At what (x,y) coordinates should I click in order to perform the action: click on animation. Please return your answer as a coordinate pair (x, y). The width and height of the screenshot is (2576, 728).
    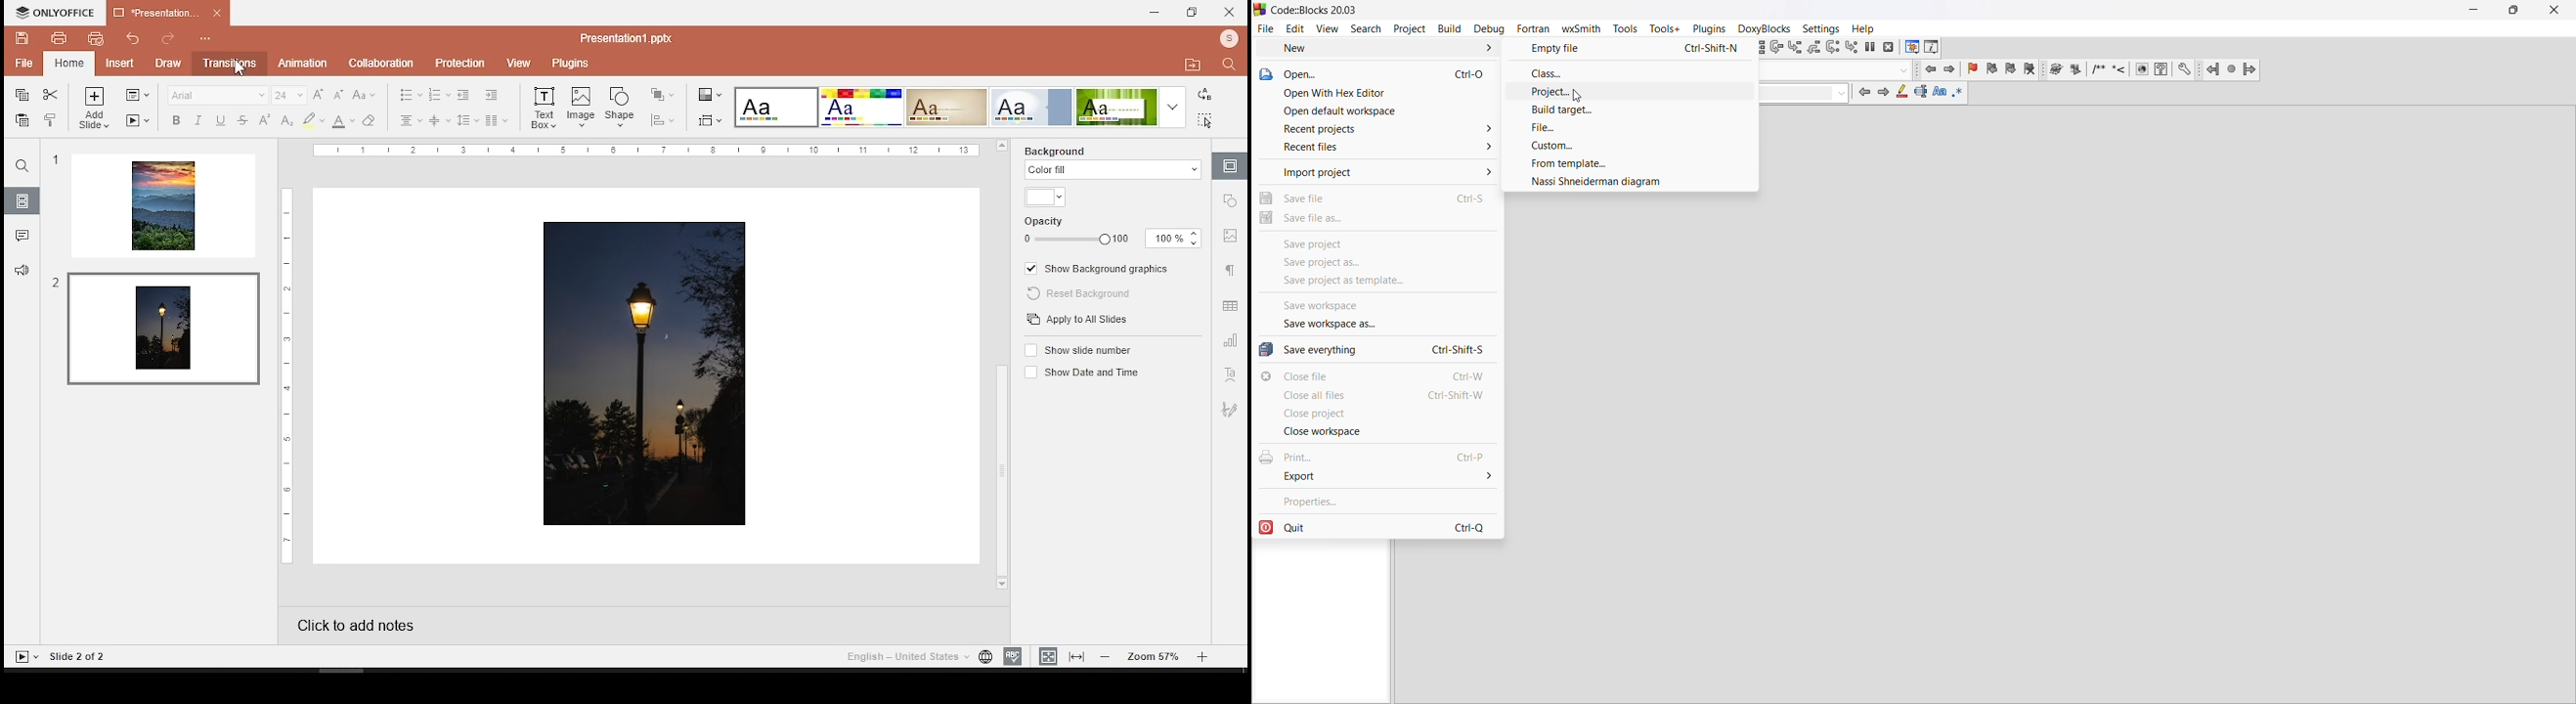
    Looking at the image, I should click on (304, 64).